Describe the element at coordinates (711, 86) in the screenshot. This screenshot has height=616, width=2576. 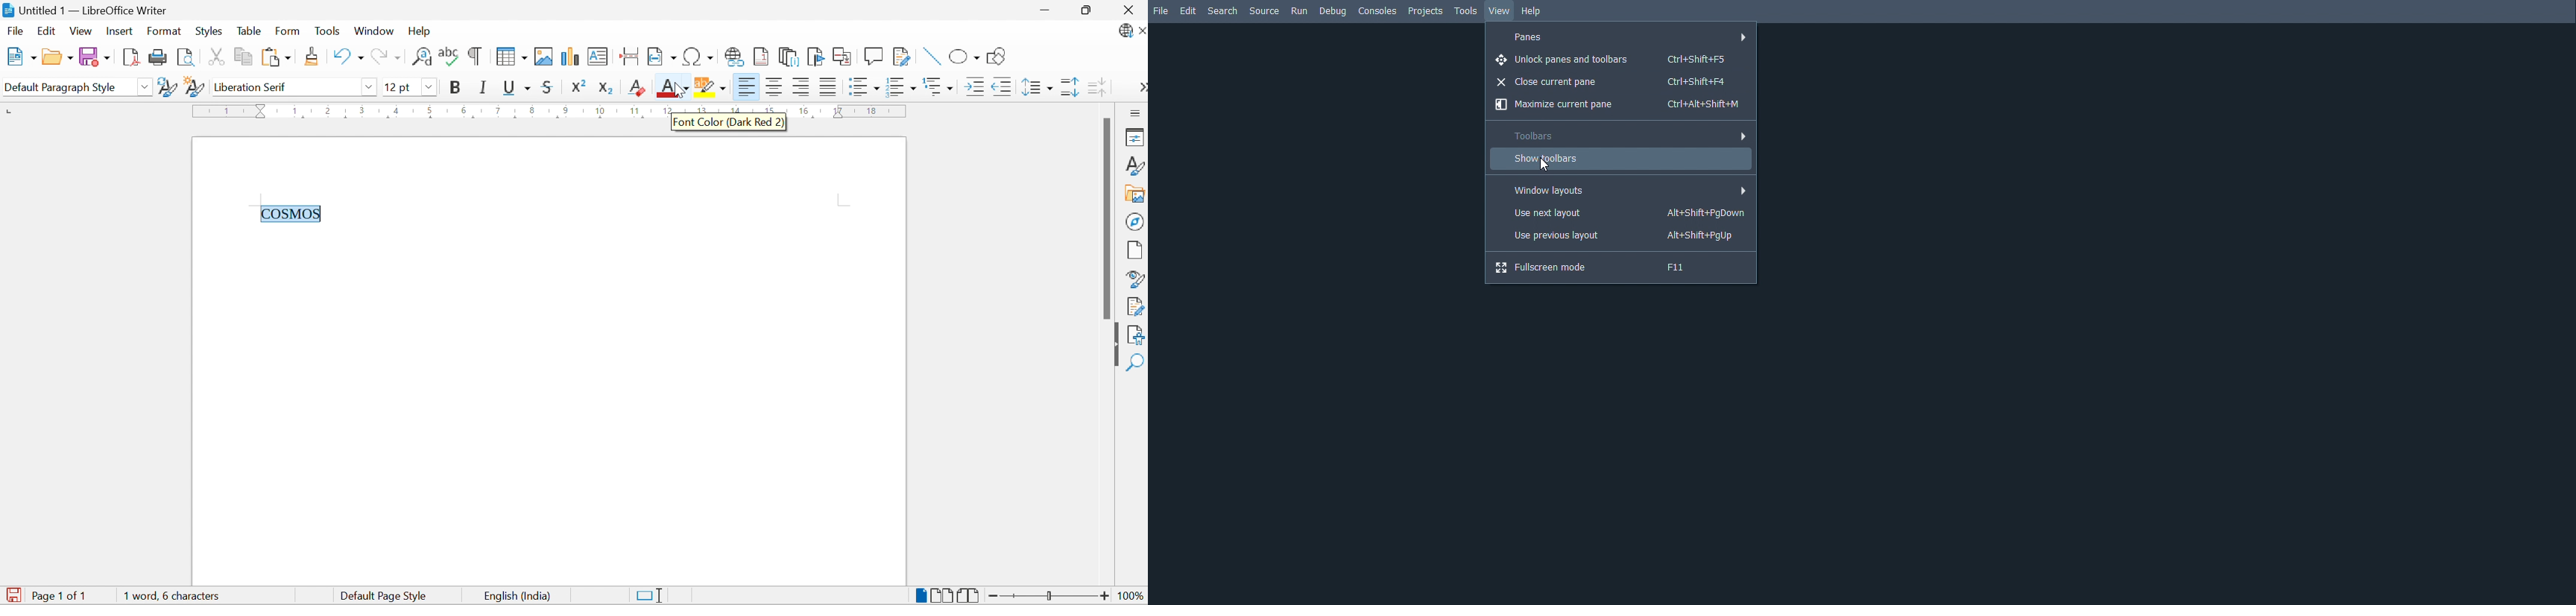
I see `Character Highlighting Color` at that location.